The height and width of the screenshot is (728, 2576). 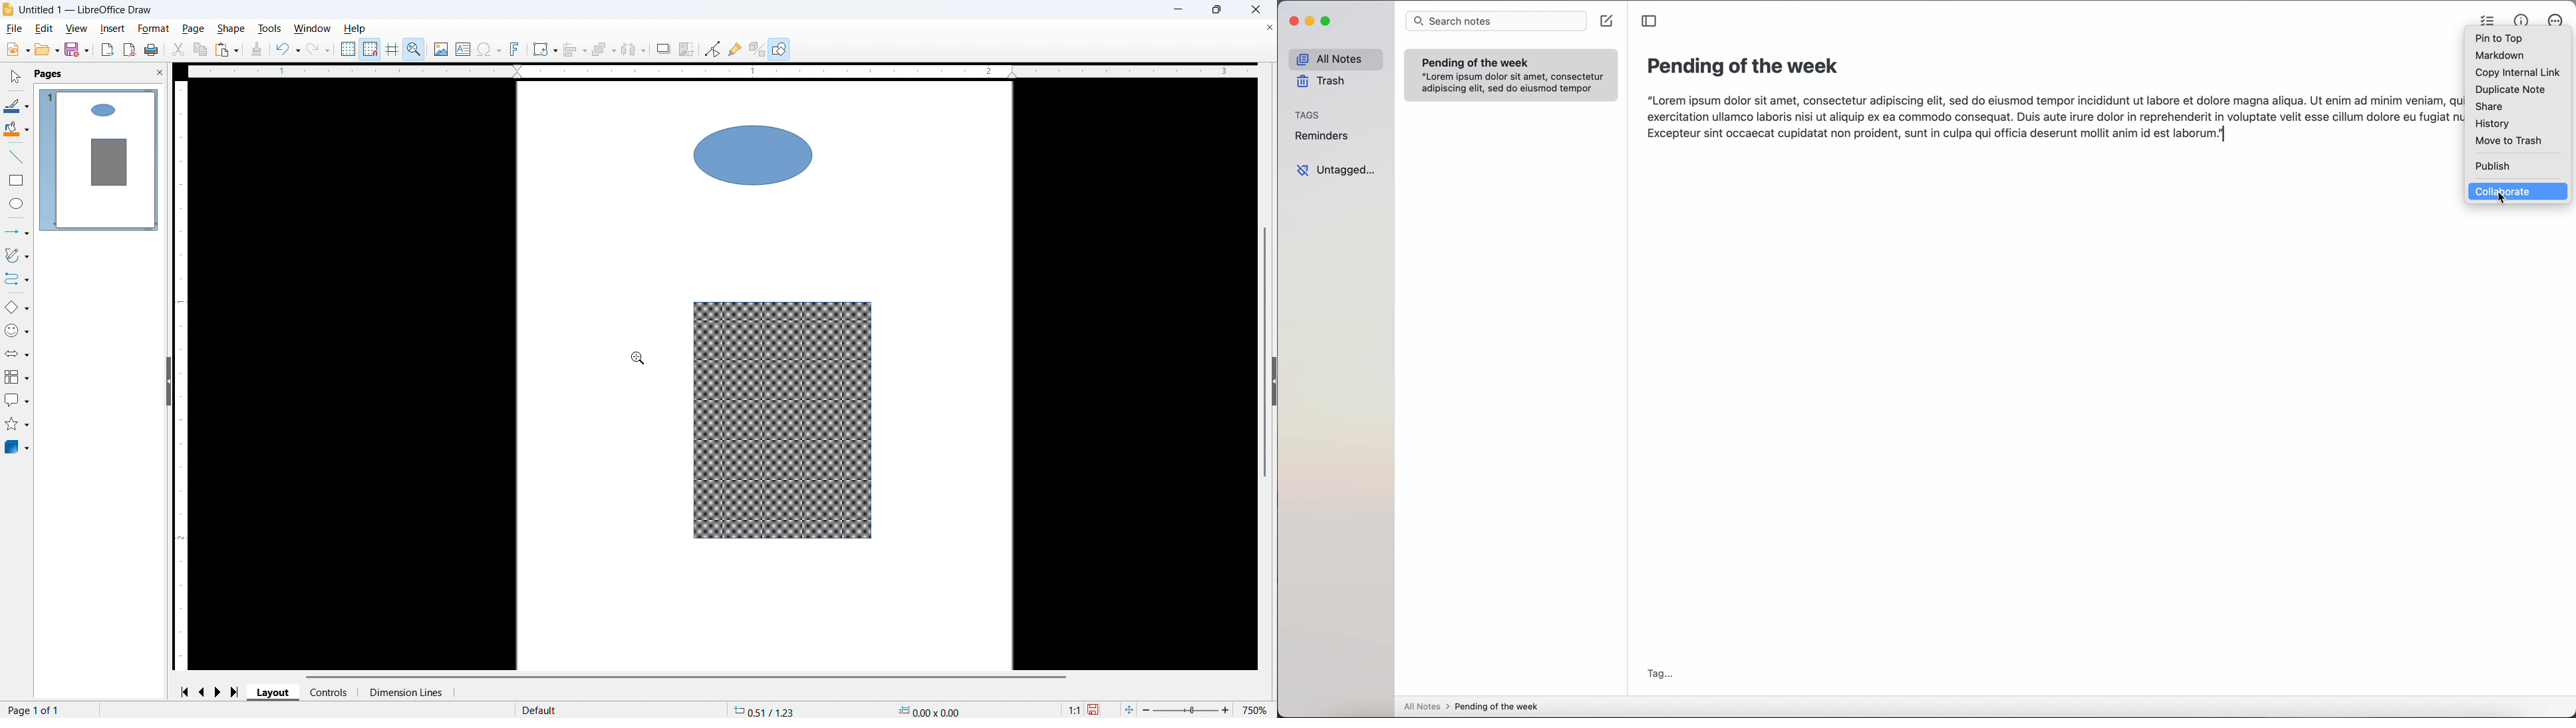 What do you see at coordinates (1291, 22) in the screenshot?
I see `close app` at bounding box center [1291, 22].